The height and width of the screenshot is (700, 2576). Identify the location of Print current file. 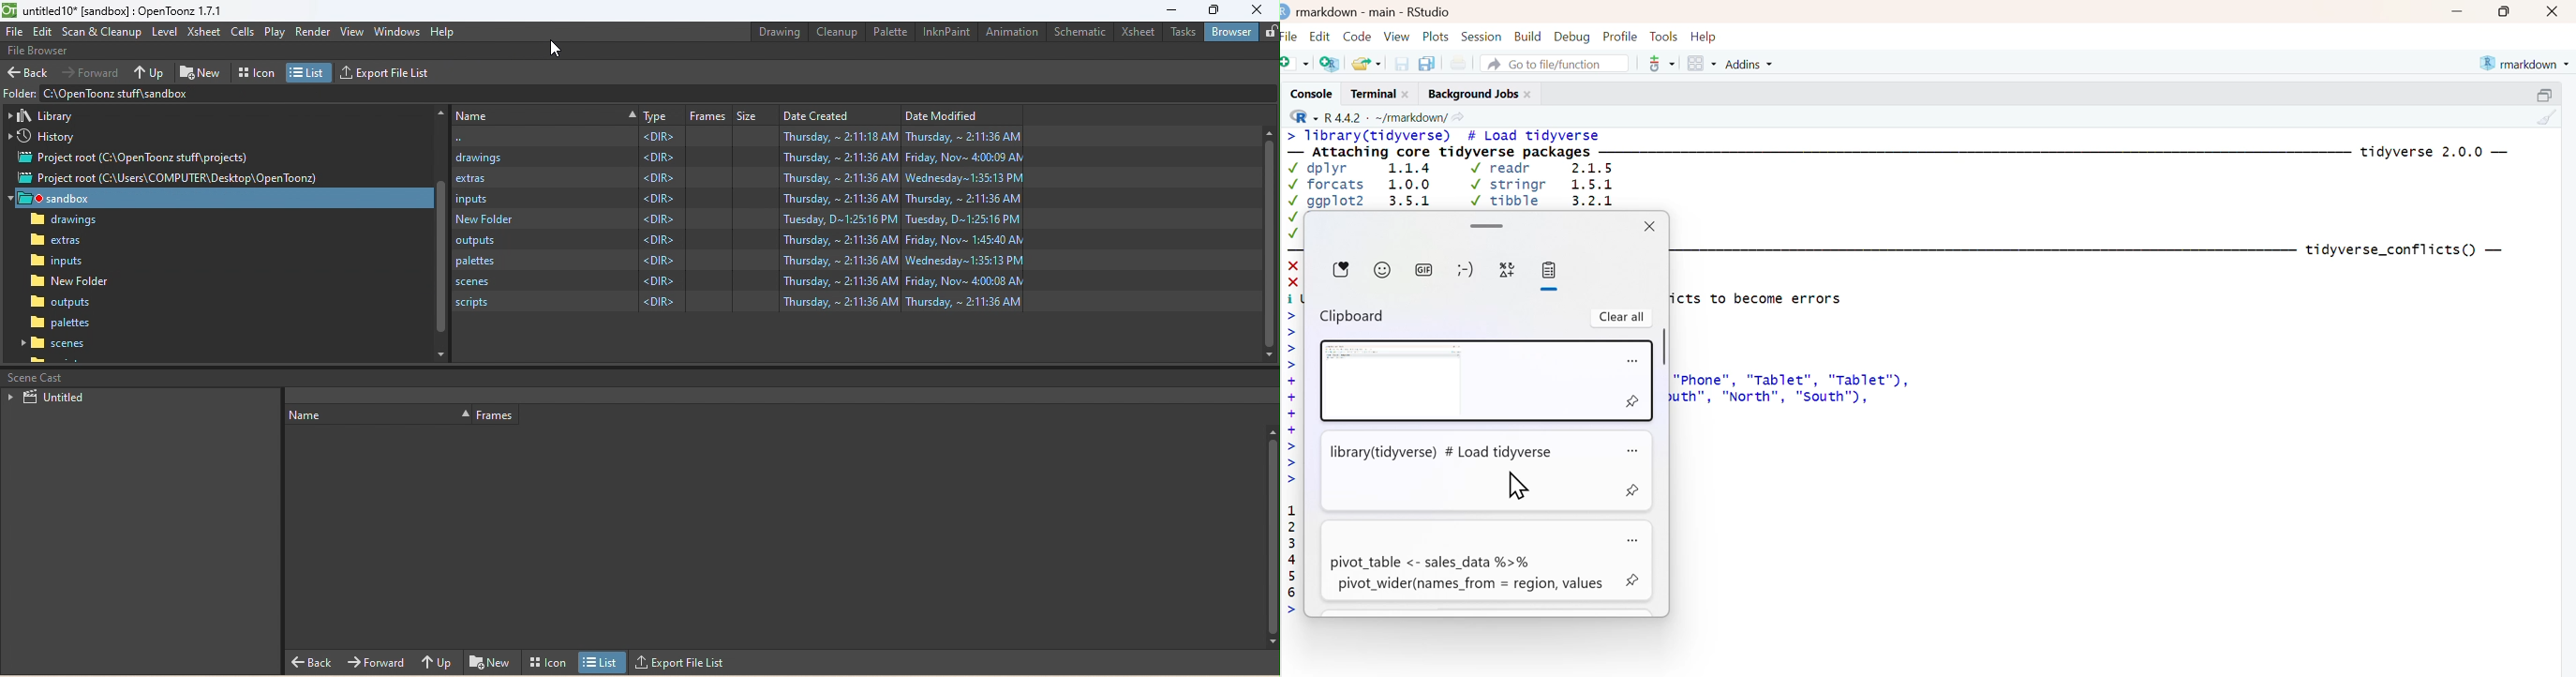
(1458, 63).